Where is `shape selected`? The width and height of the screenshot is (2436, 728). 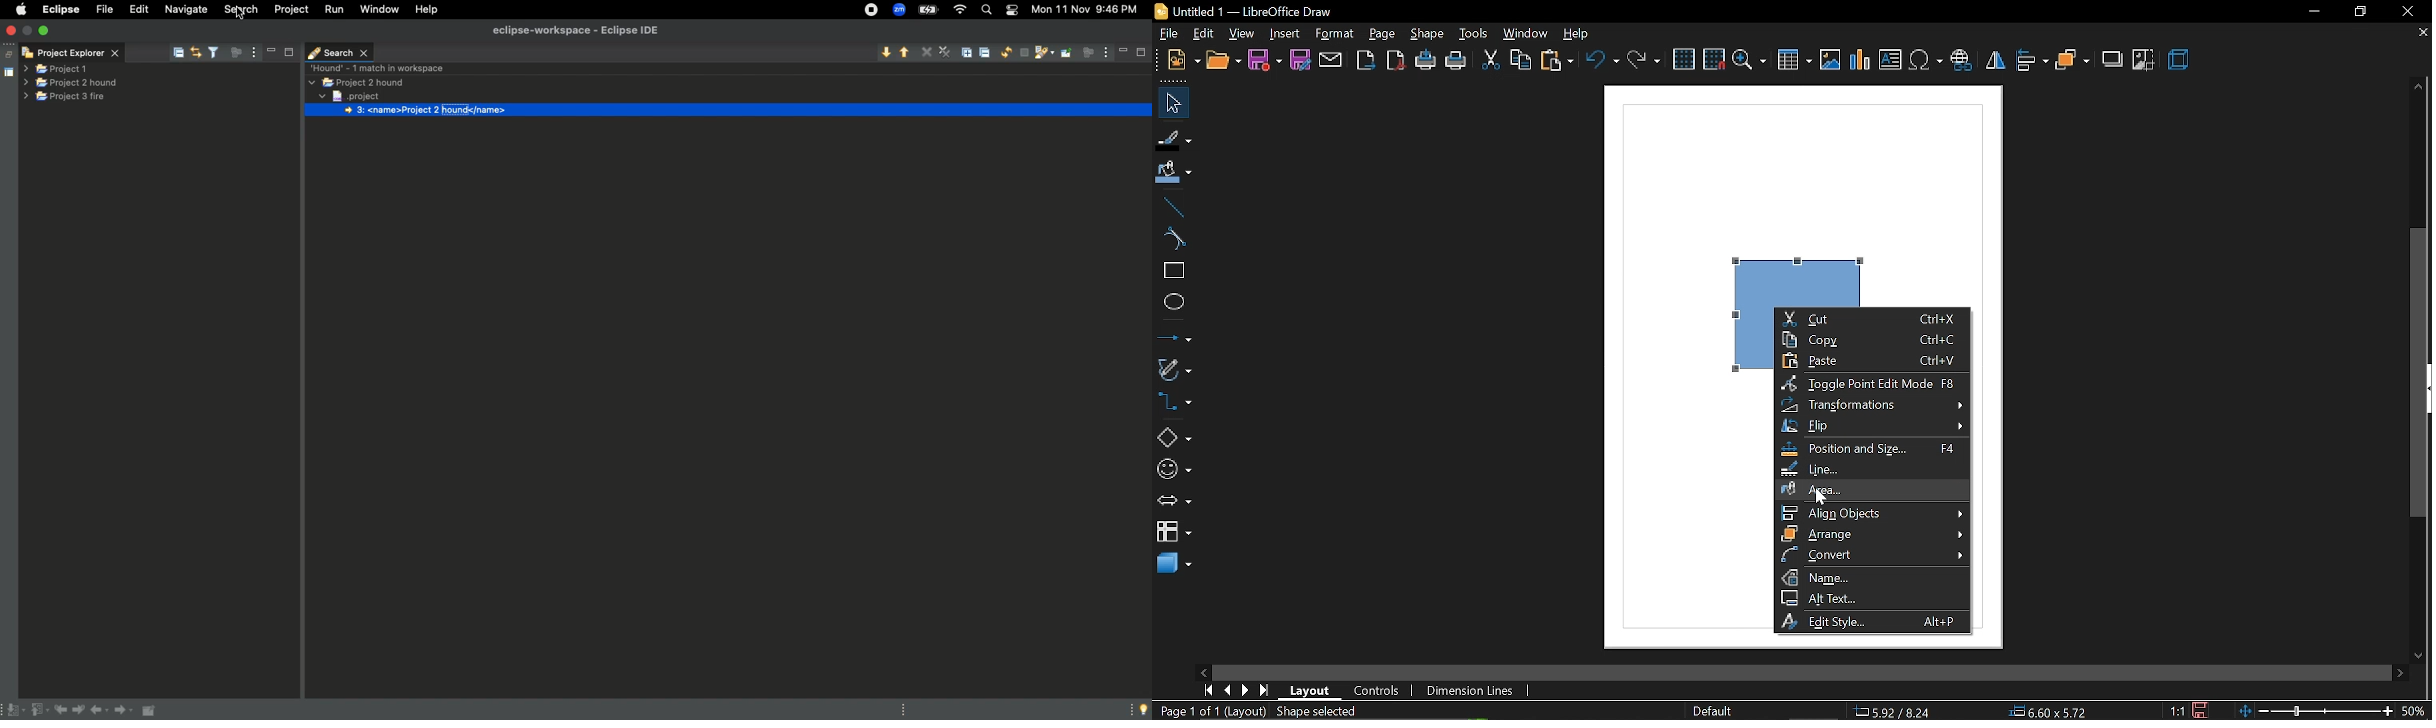 shape selected is located at coordinates (1313, 710).